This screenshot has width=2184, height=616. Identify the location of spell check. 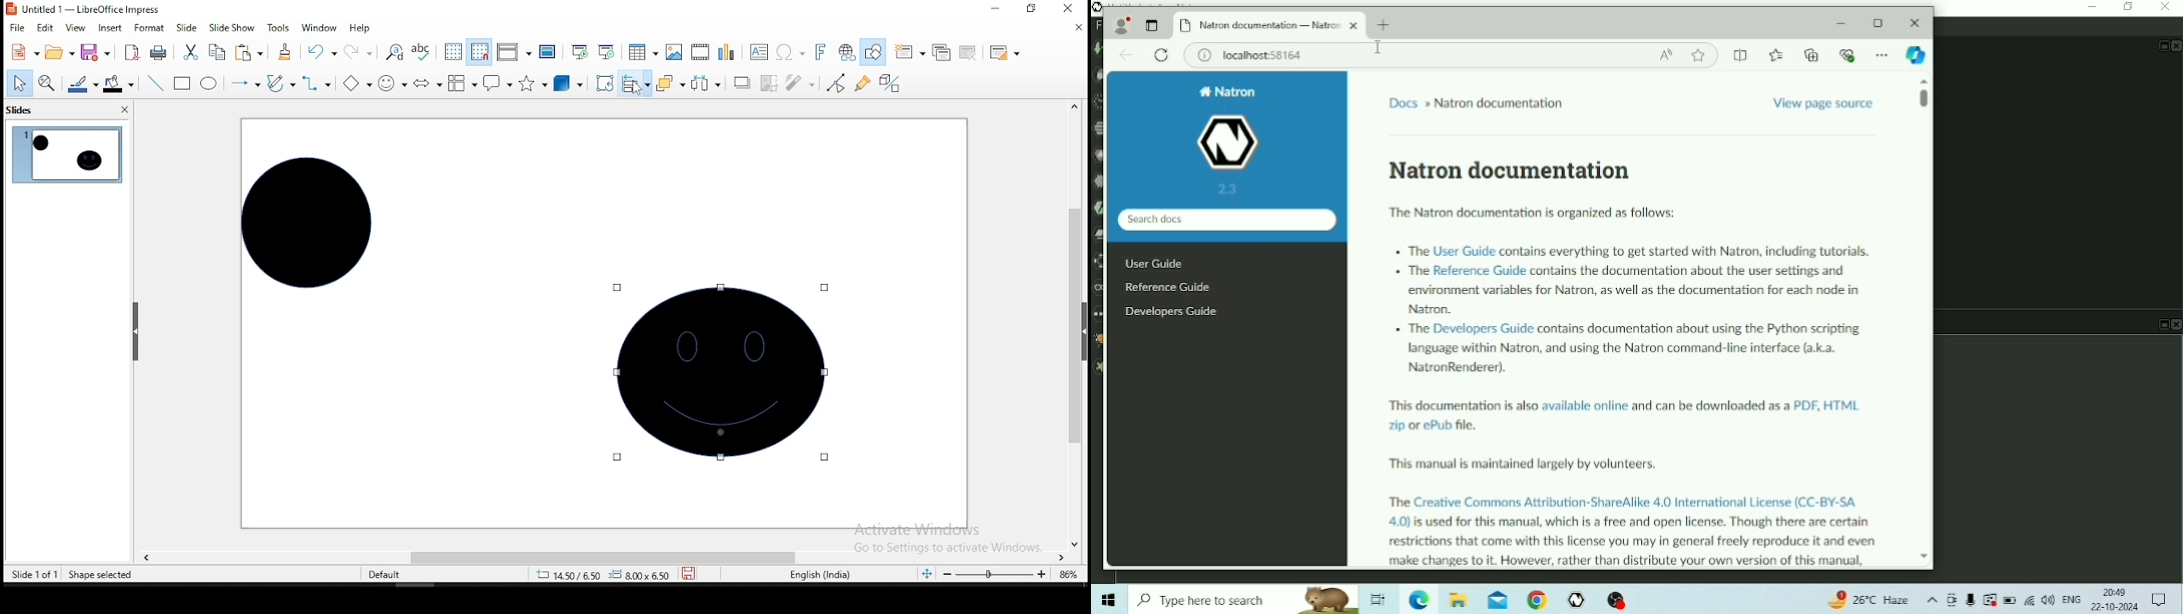
(426, 52).